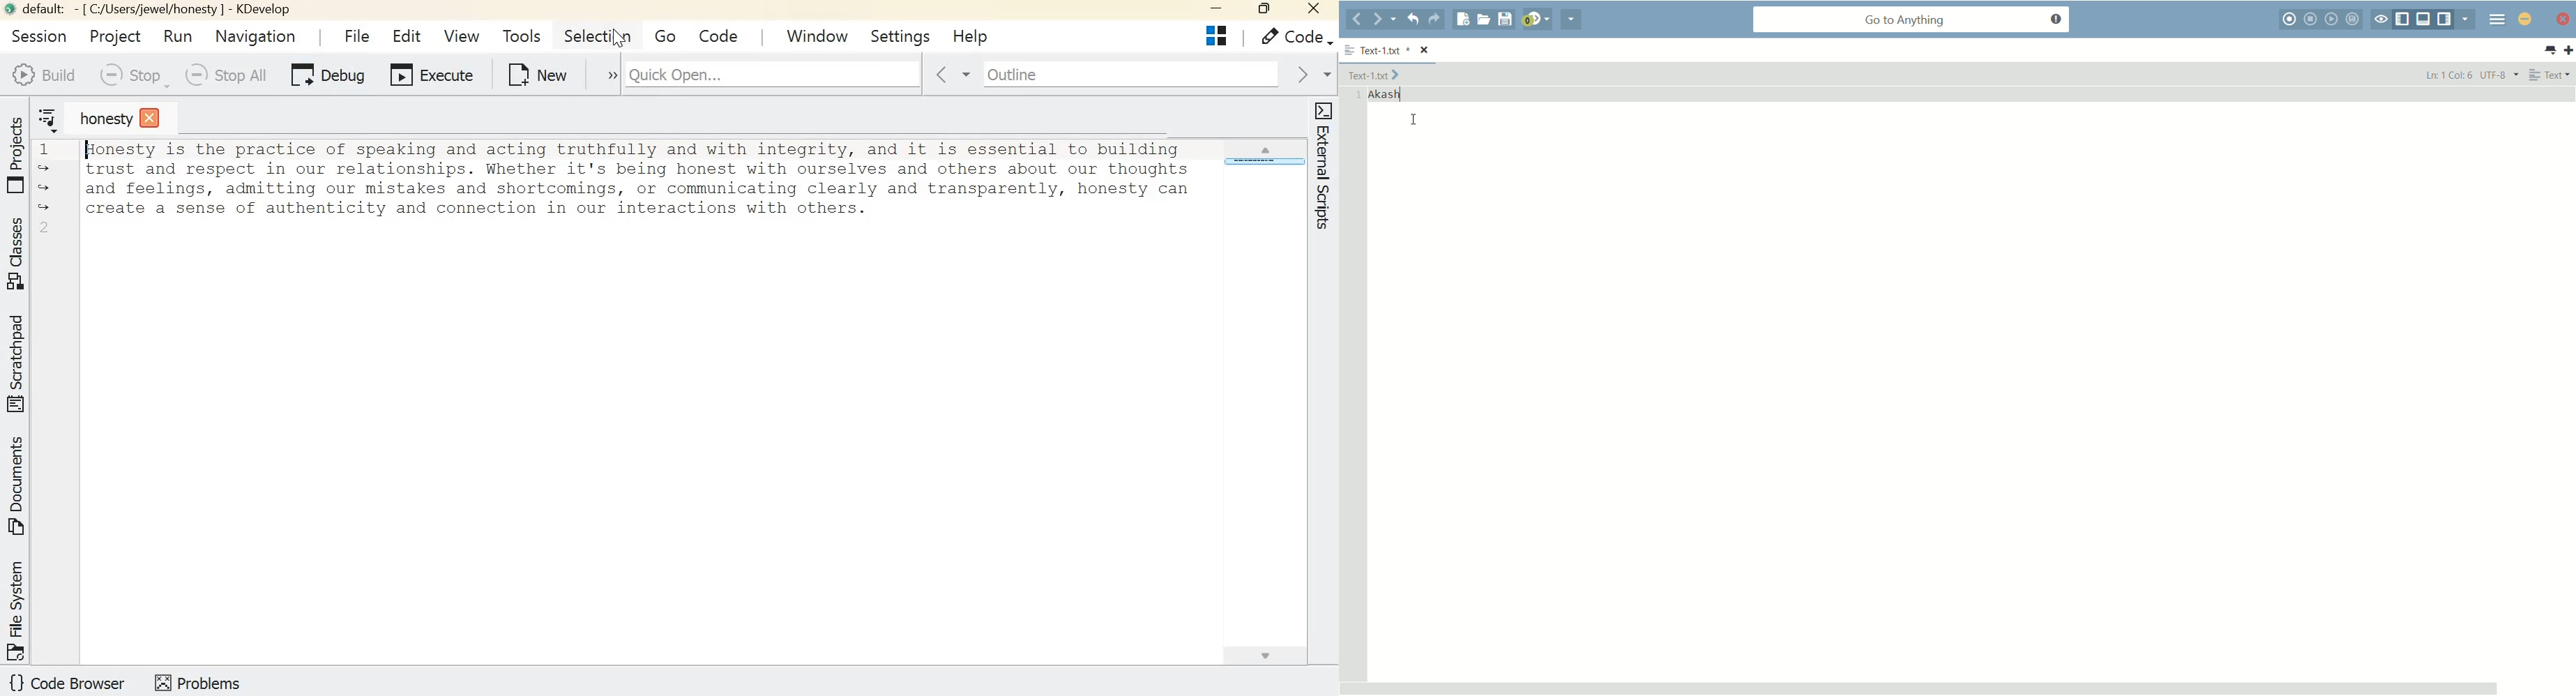 The image size is (2576, 700). Describe the element at coordinates (2424, 19) in the screenshot. I see `show/hide bottom panel` at that location.